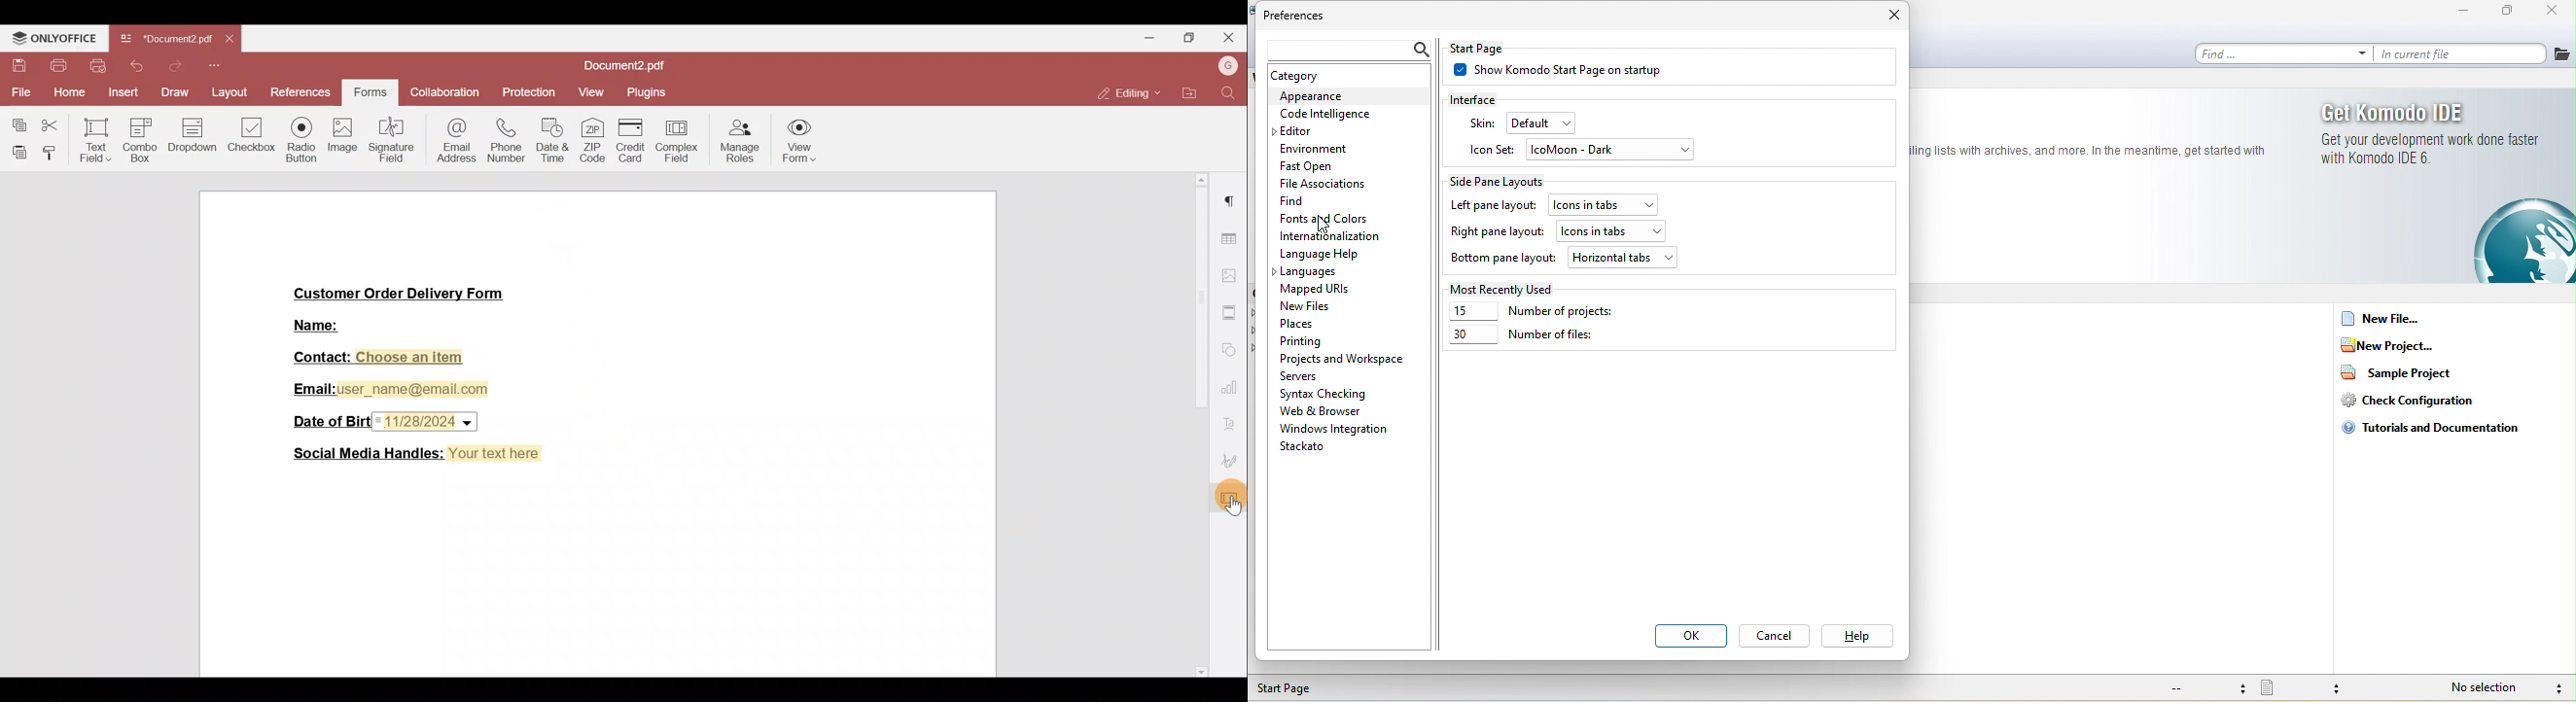 This screenshot has height=728, width=2576. Describe the element at coordinates (1321, 448) in the screenshot. I see `stackato` at that location.